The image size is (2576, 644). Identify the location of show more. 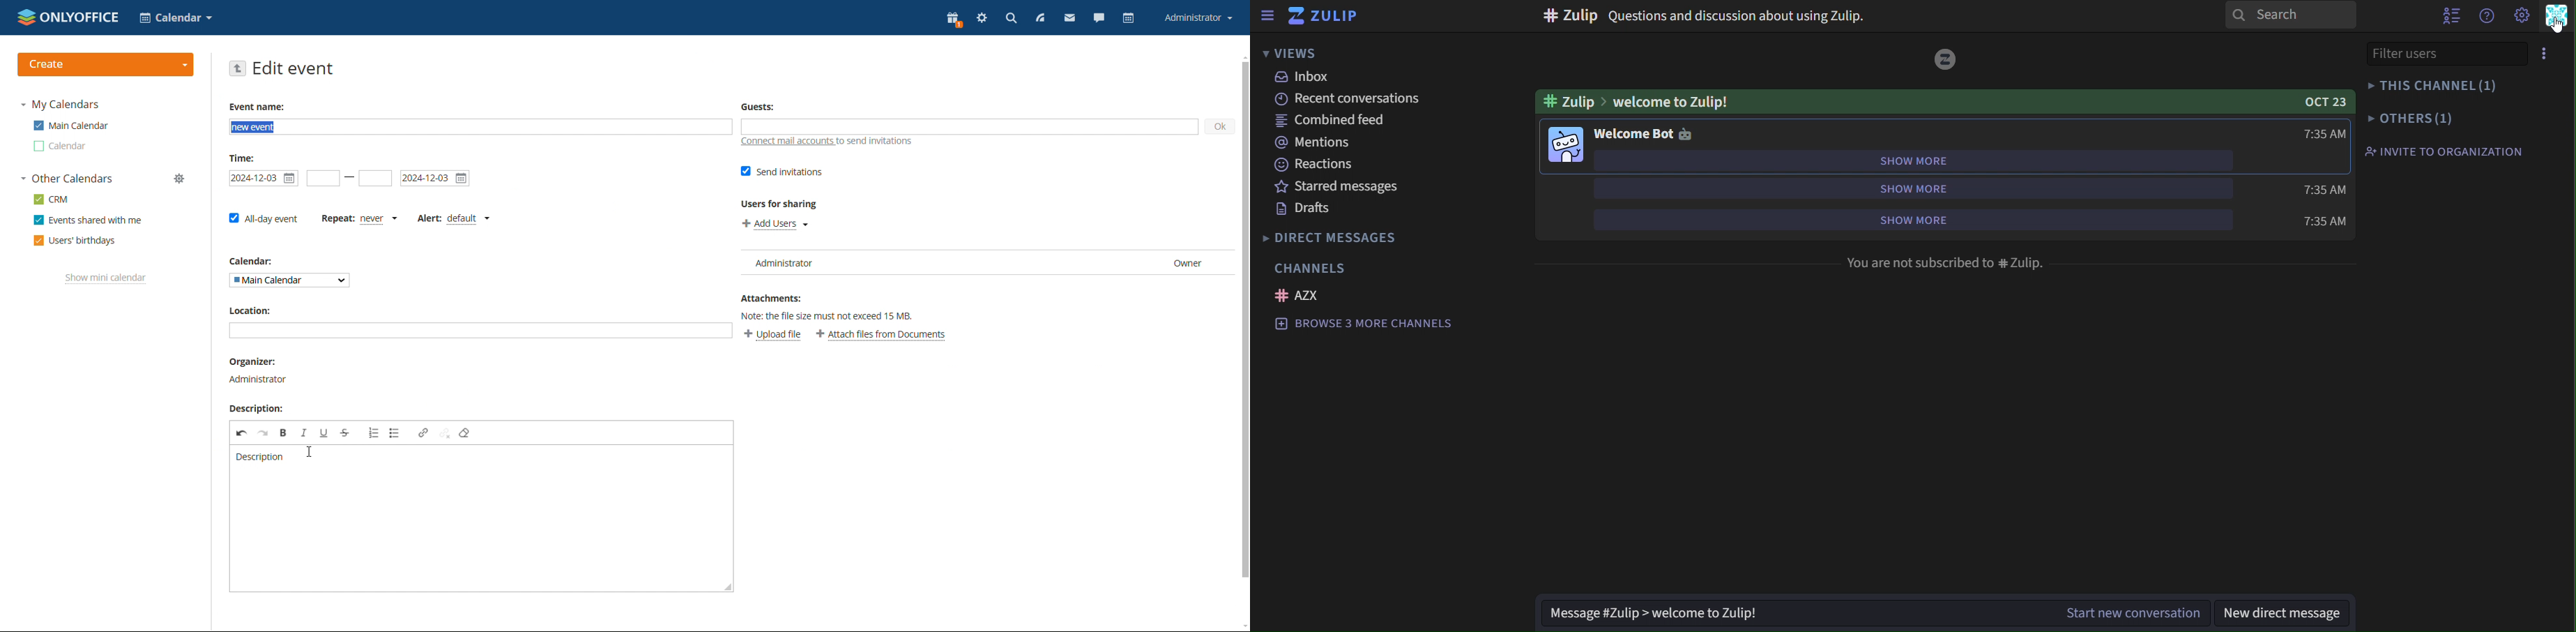
(1919, 161).